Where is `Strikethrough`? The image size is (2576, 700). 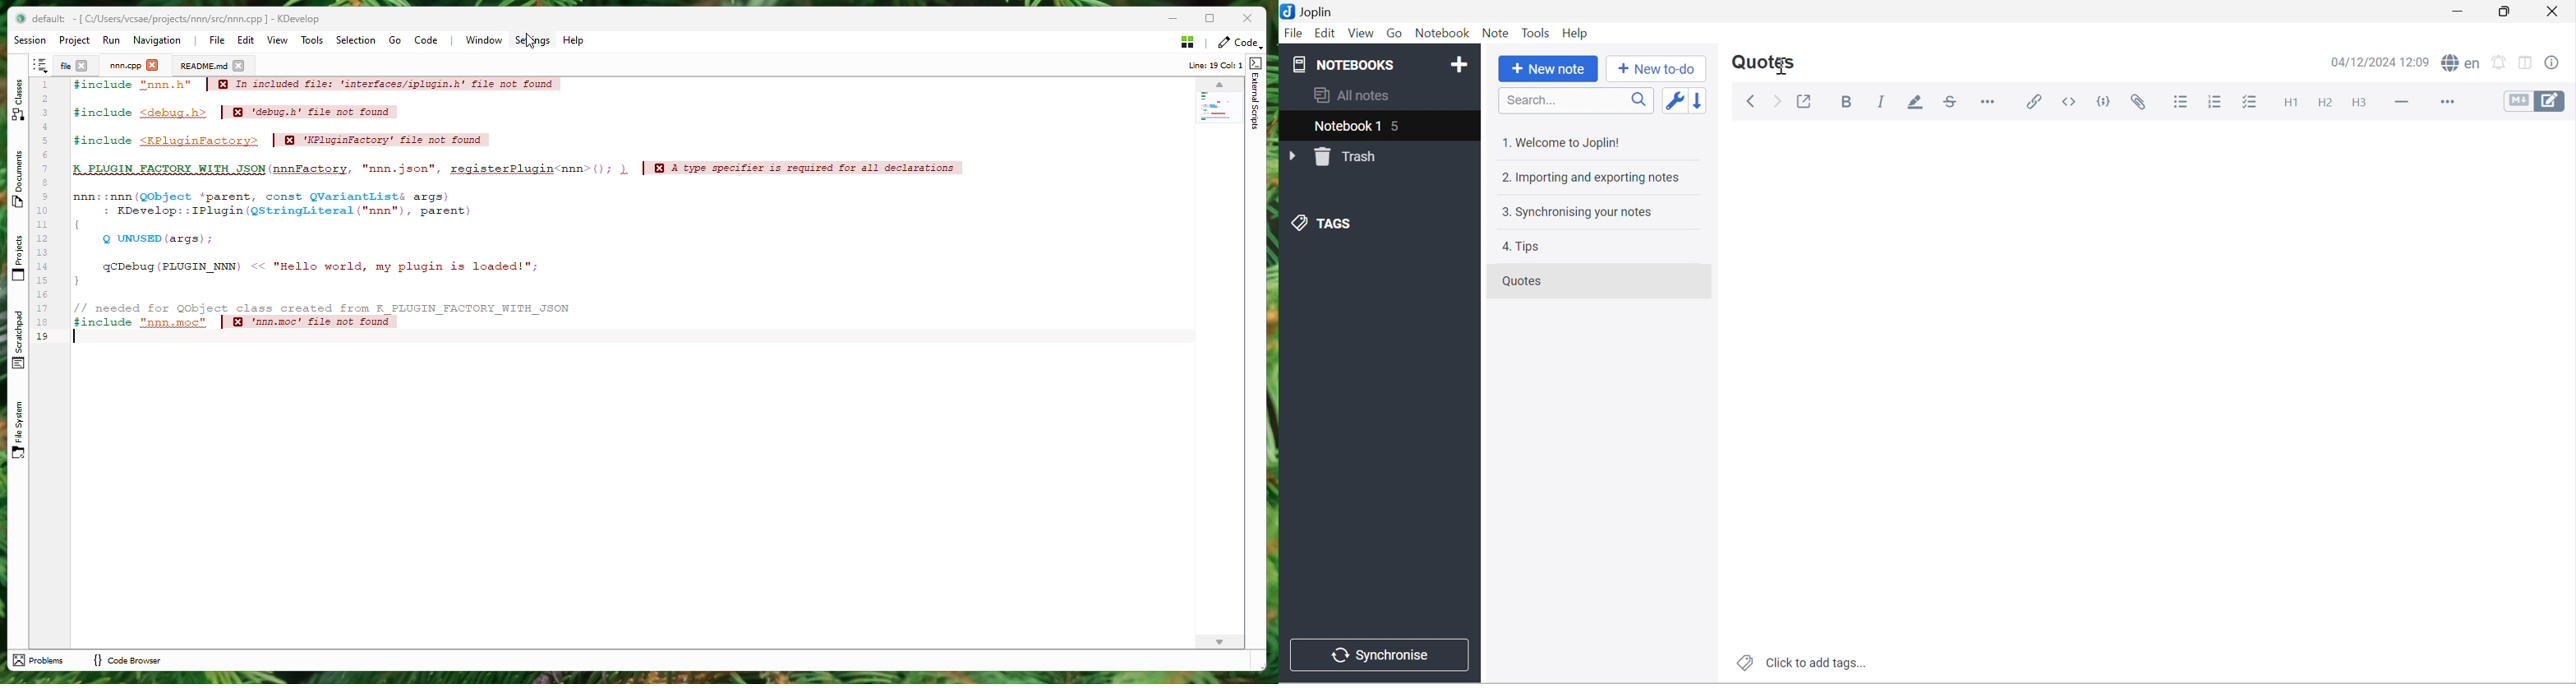
Strikethrough is located at coordinates (1950, 102).